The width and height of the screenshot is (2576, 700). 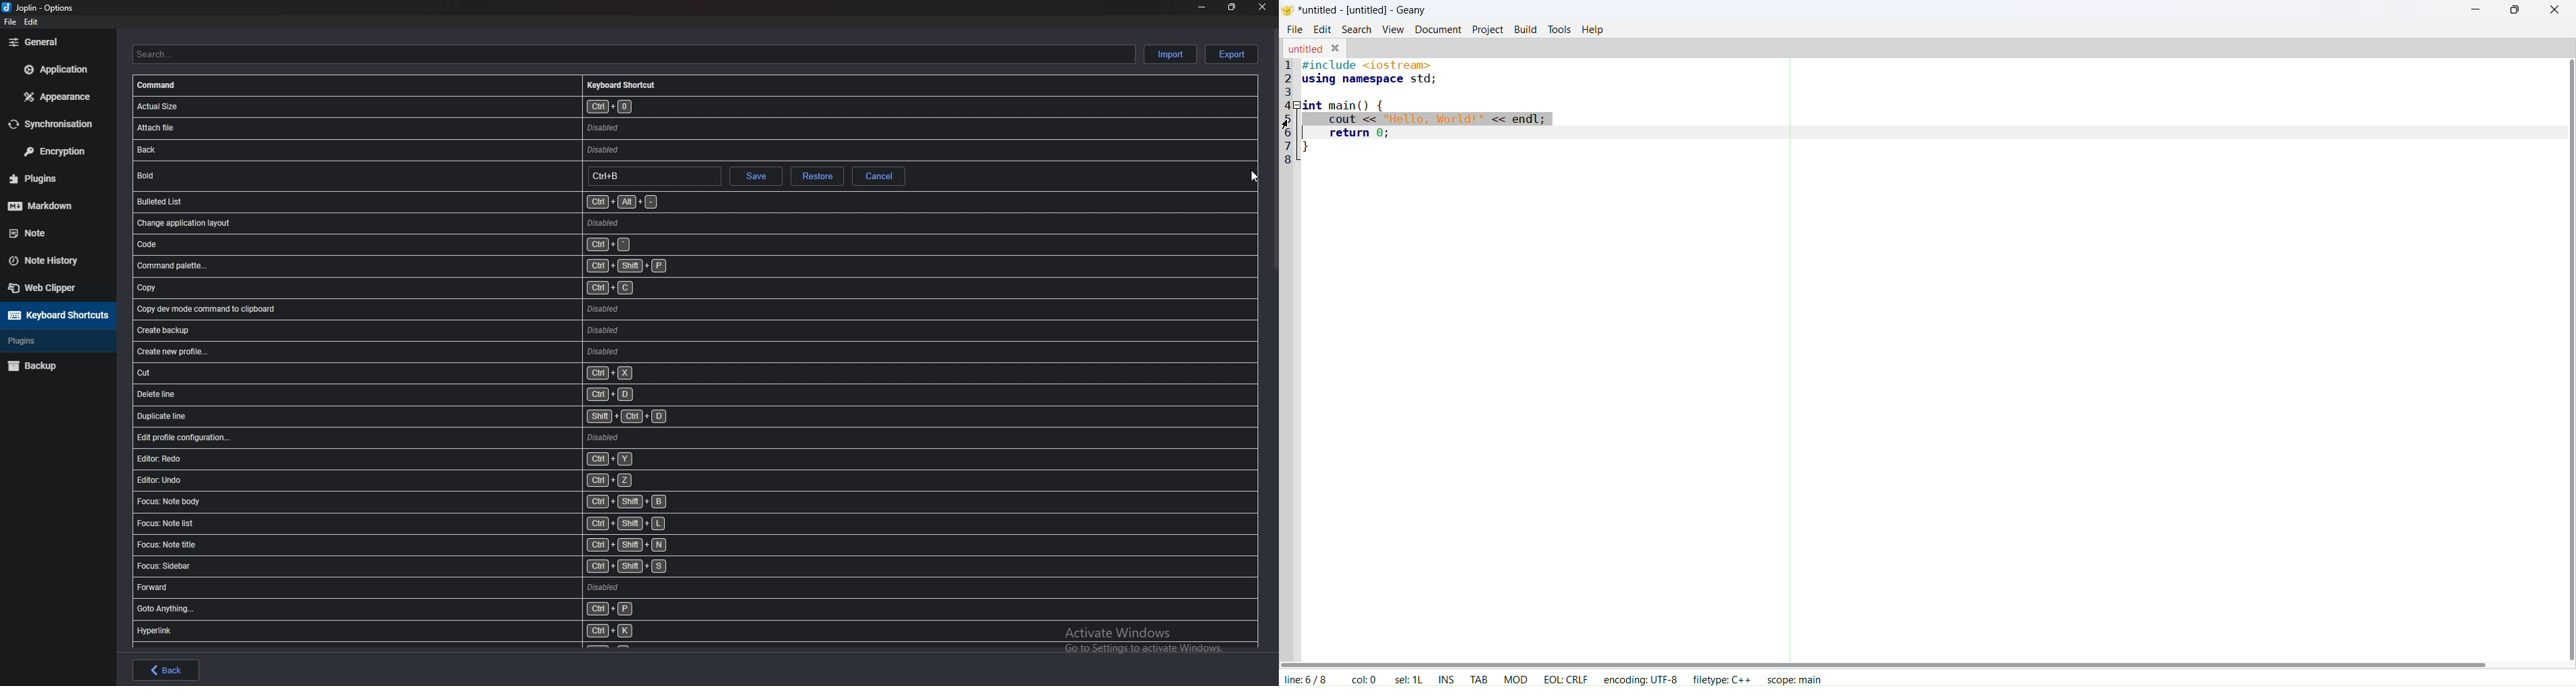 What do you see at coordinates (440, 589) in the screenshot?
I see `shortcut` at bounding box center [440, 589].